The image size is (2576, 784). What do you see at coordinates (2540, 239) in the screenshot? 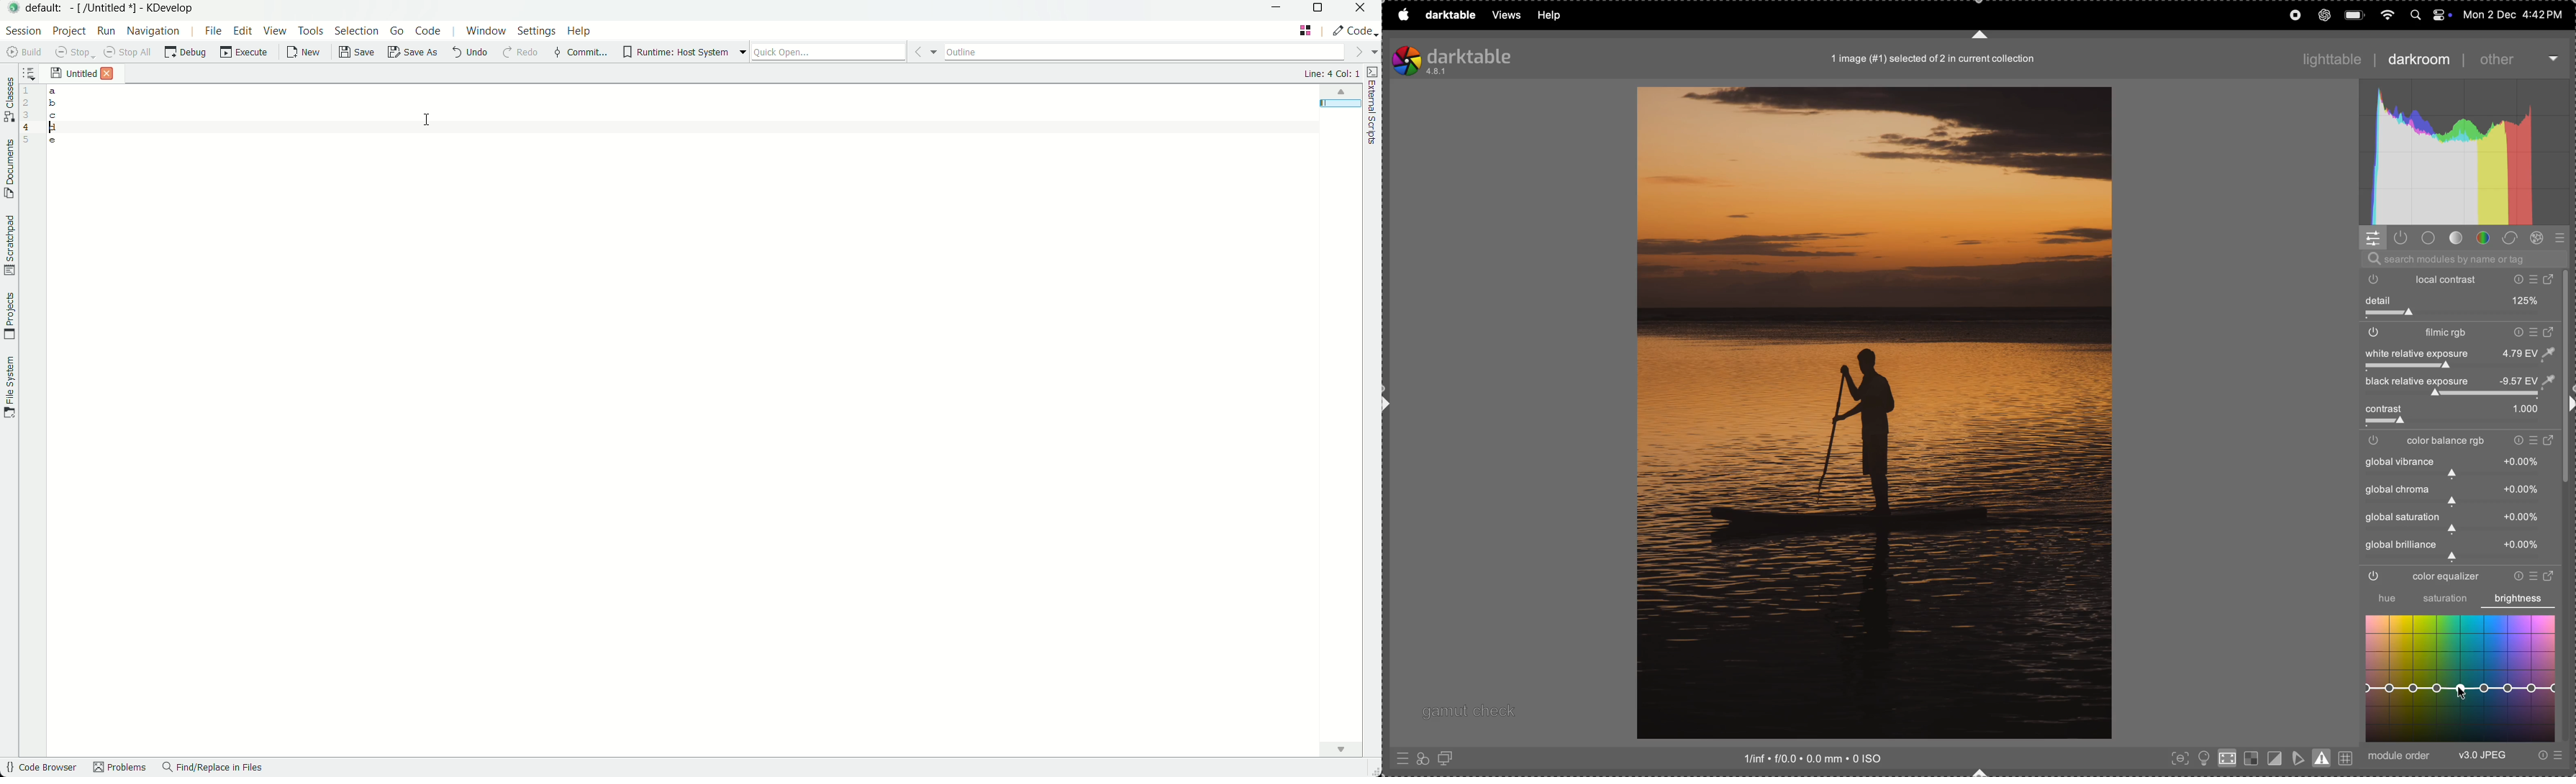
I see `effect` at bounding box center [2540, 239].